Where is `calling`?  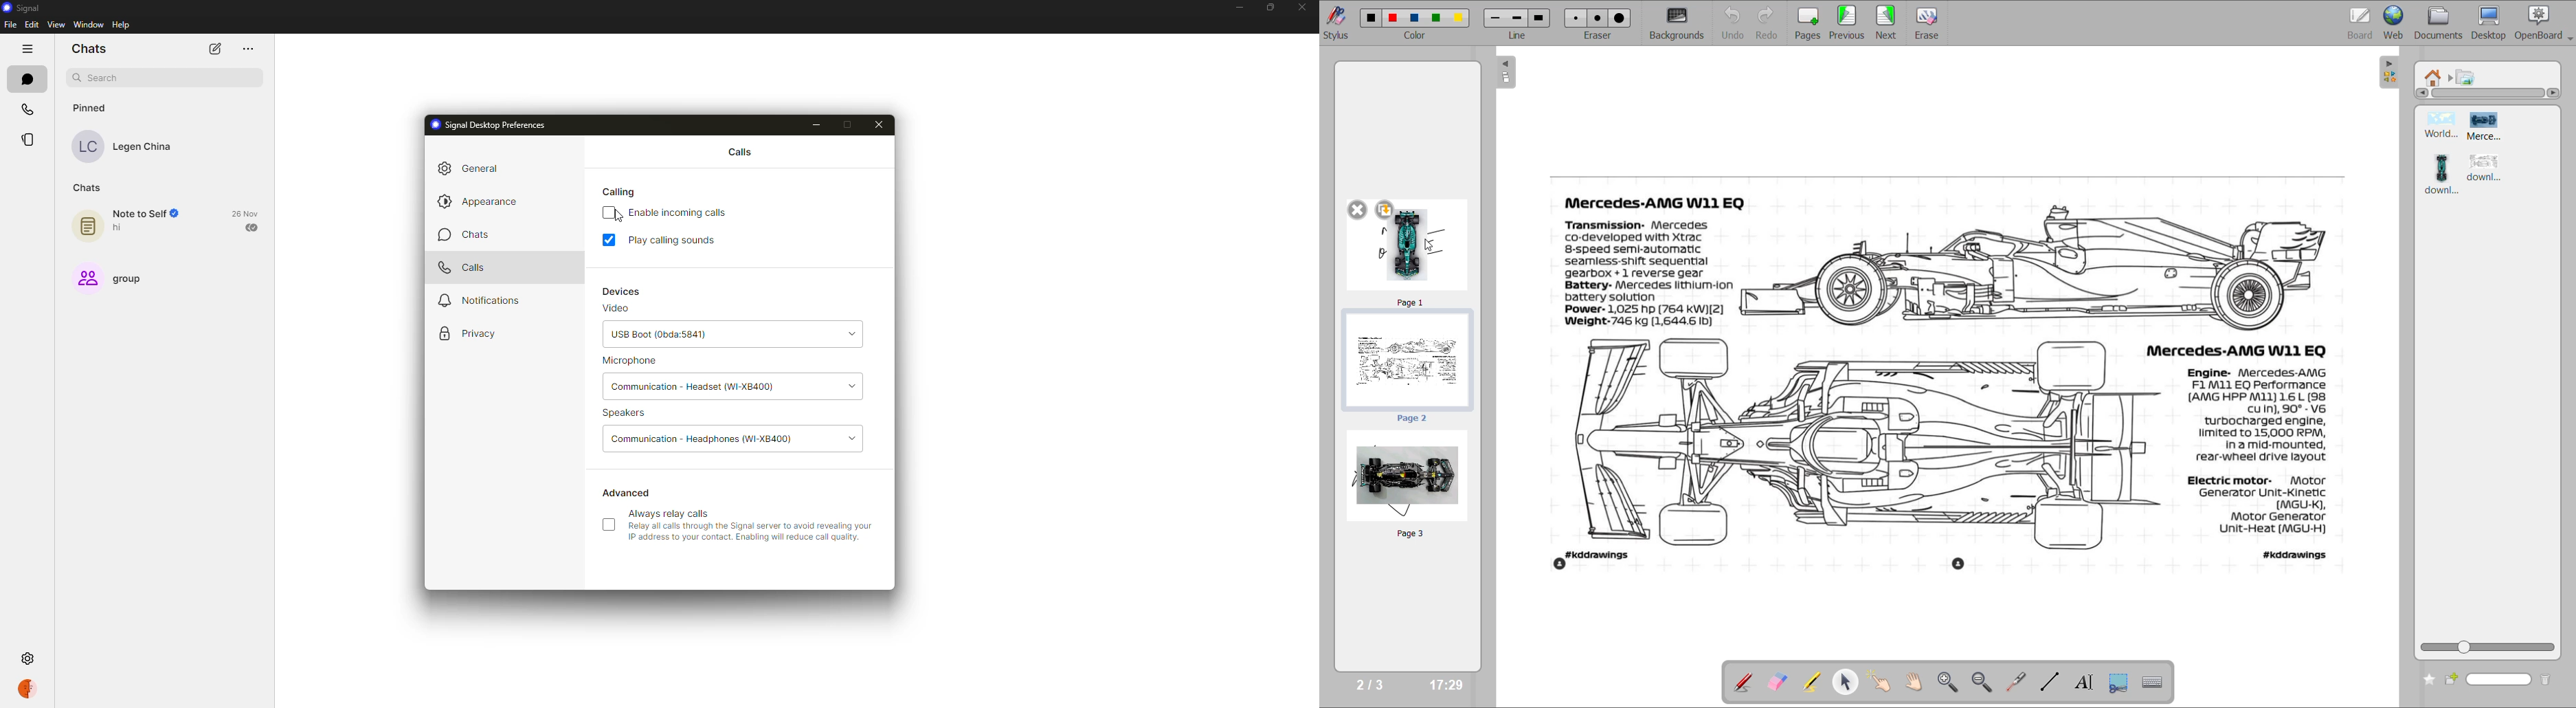
calling is located at coordinates (621, 192).